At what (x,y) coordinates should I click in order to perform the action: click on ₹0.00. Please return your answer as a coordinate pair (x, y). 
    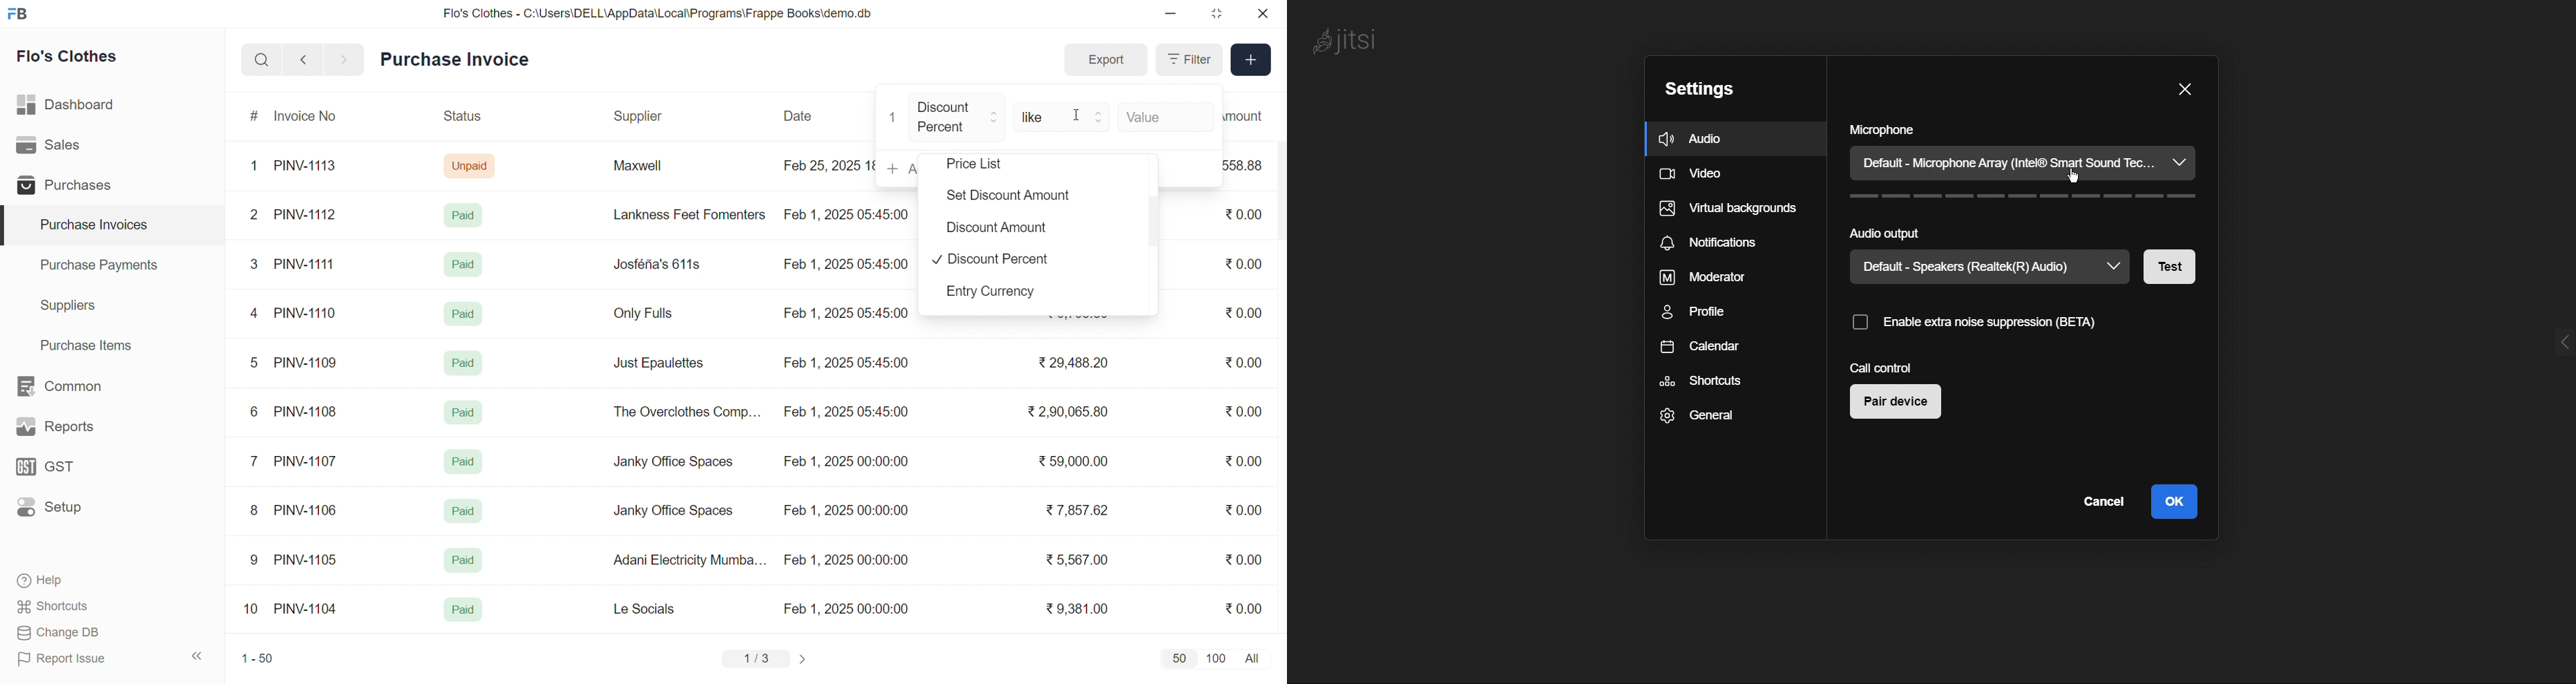
    Looking at the image, I should click on (1244, 559).